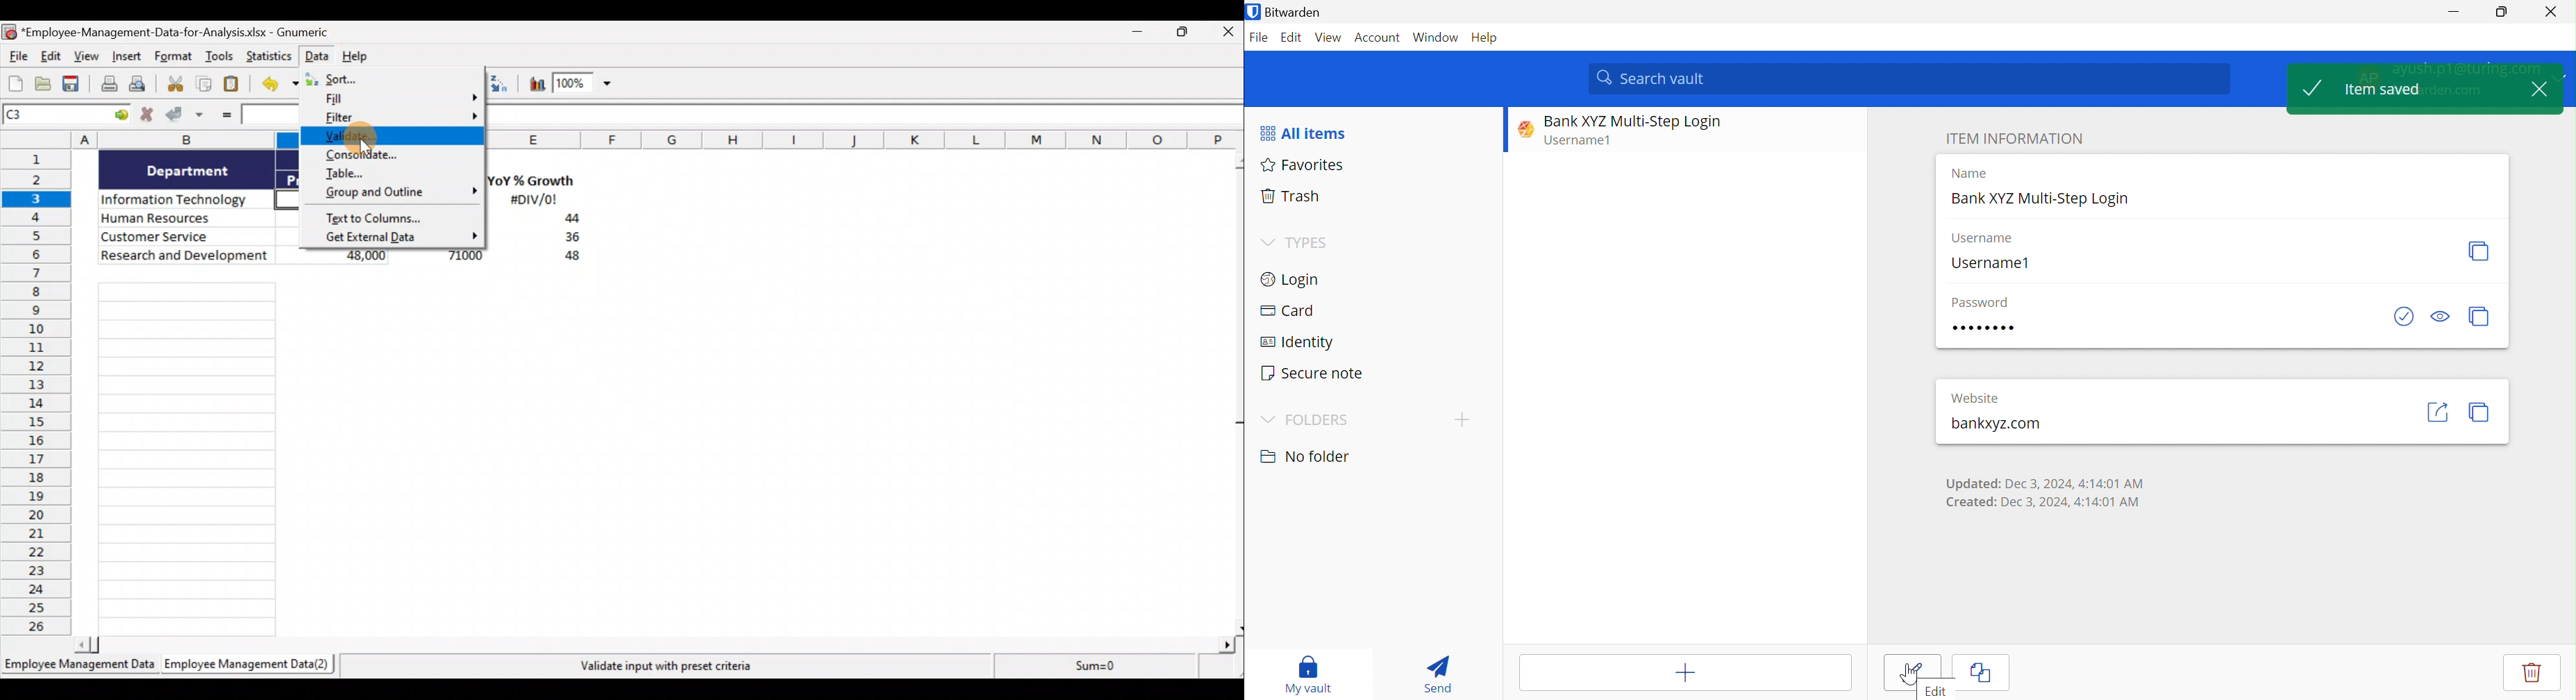  What do you see at coordinates (2541, 88) in the screenshot?
I see `Close` at bounding box center [2541, 88].